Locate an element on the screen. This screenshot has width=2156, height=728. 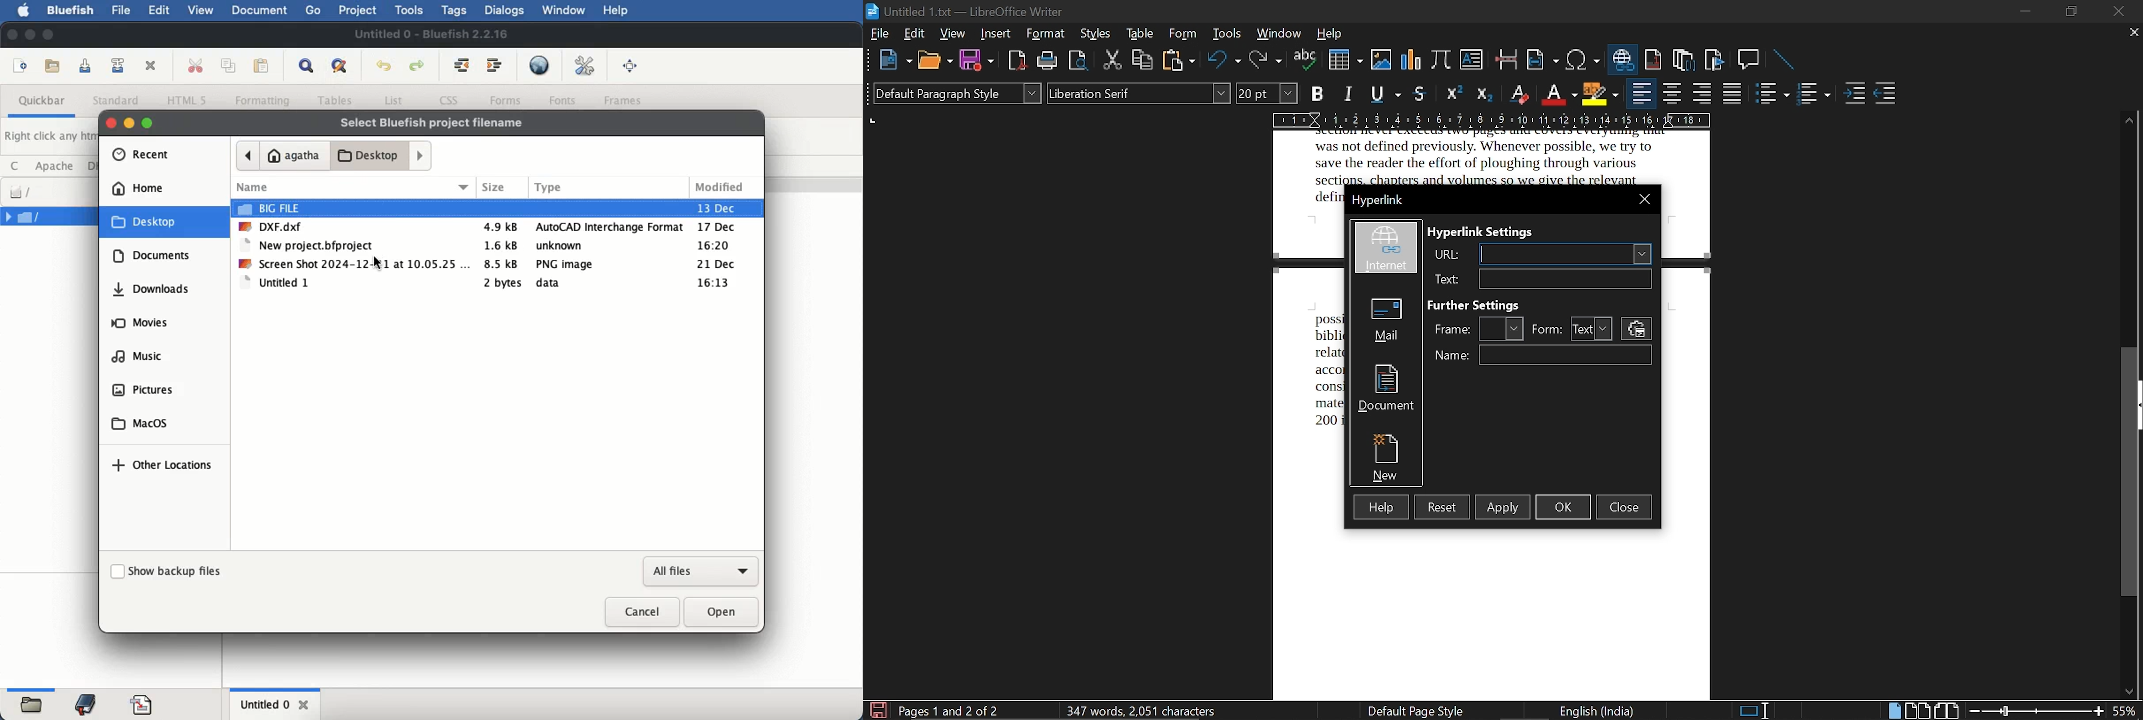
folder is located at coordinates (31, 705).